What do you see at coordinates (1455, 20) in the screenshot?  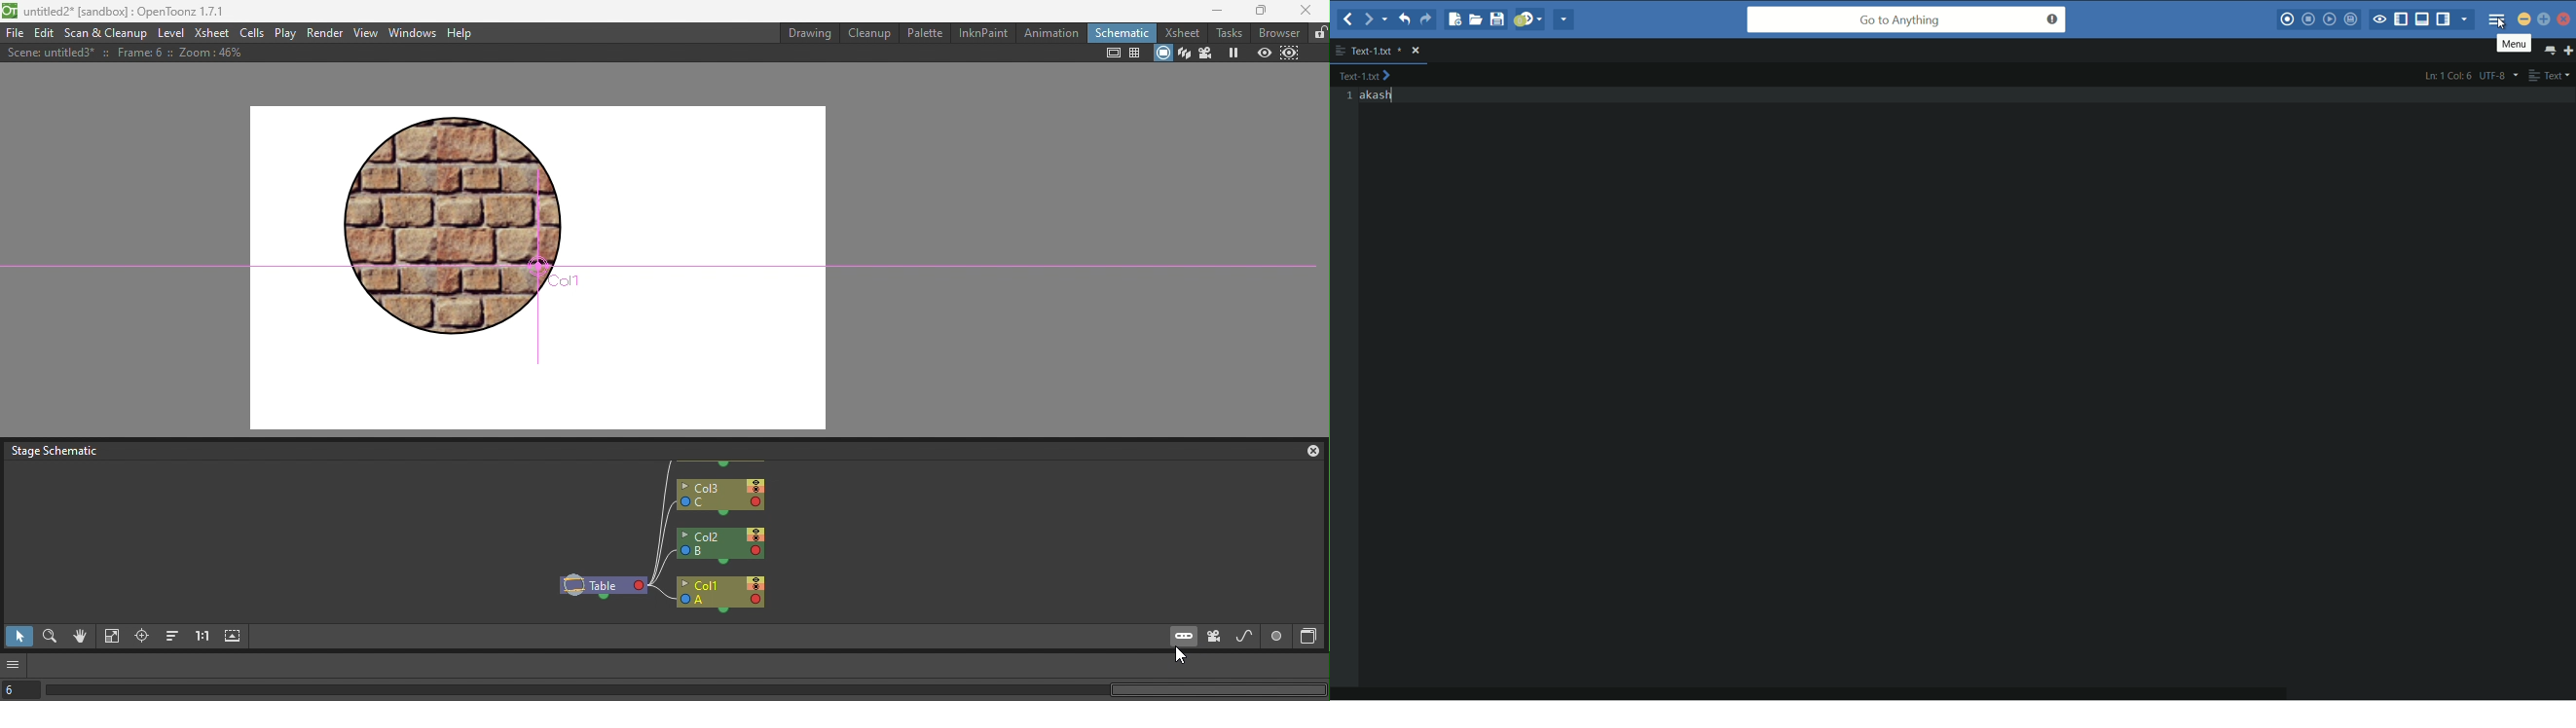 I see `new file` at bounding box center [1455, 20].